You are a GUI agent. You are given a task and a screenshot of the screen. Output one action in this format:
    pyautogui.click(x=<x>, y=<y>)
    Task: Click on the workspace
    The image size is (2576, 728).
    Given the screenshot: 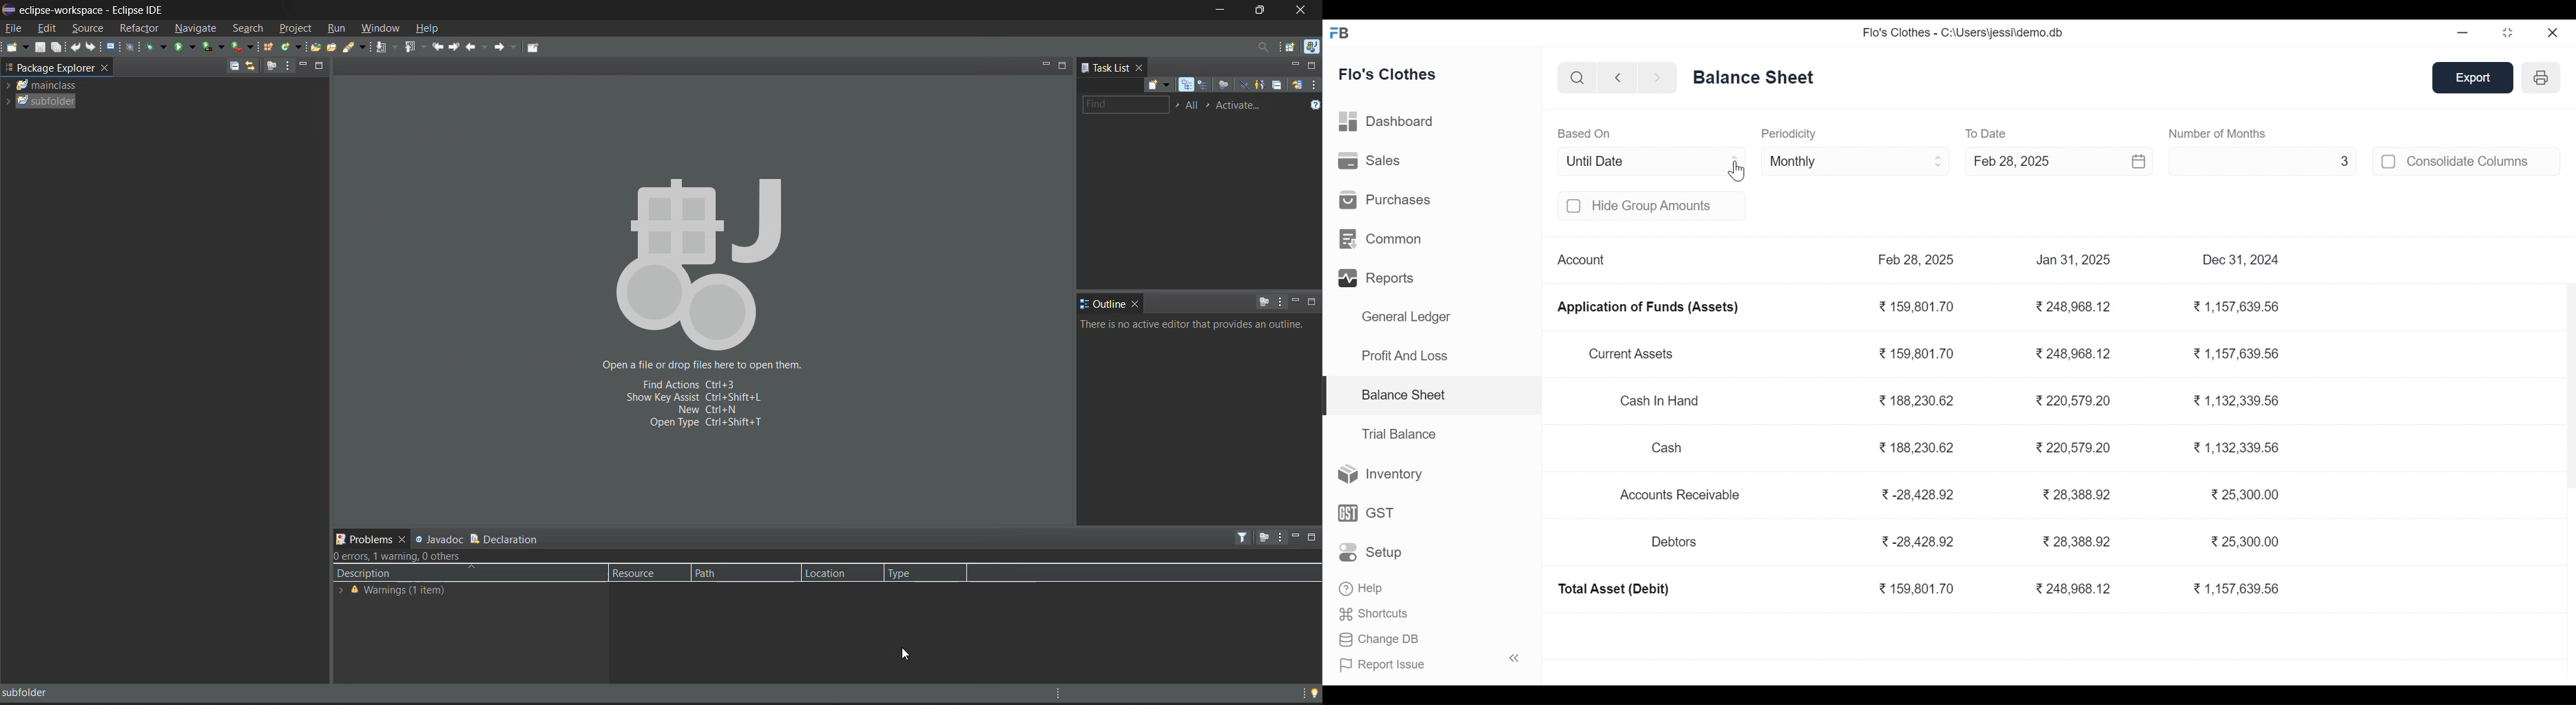 What is the action you would take?
    pyautogui.click(x=50, y=67)
    